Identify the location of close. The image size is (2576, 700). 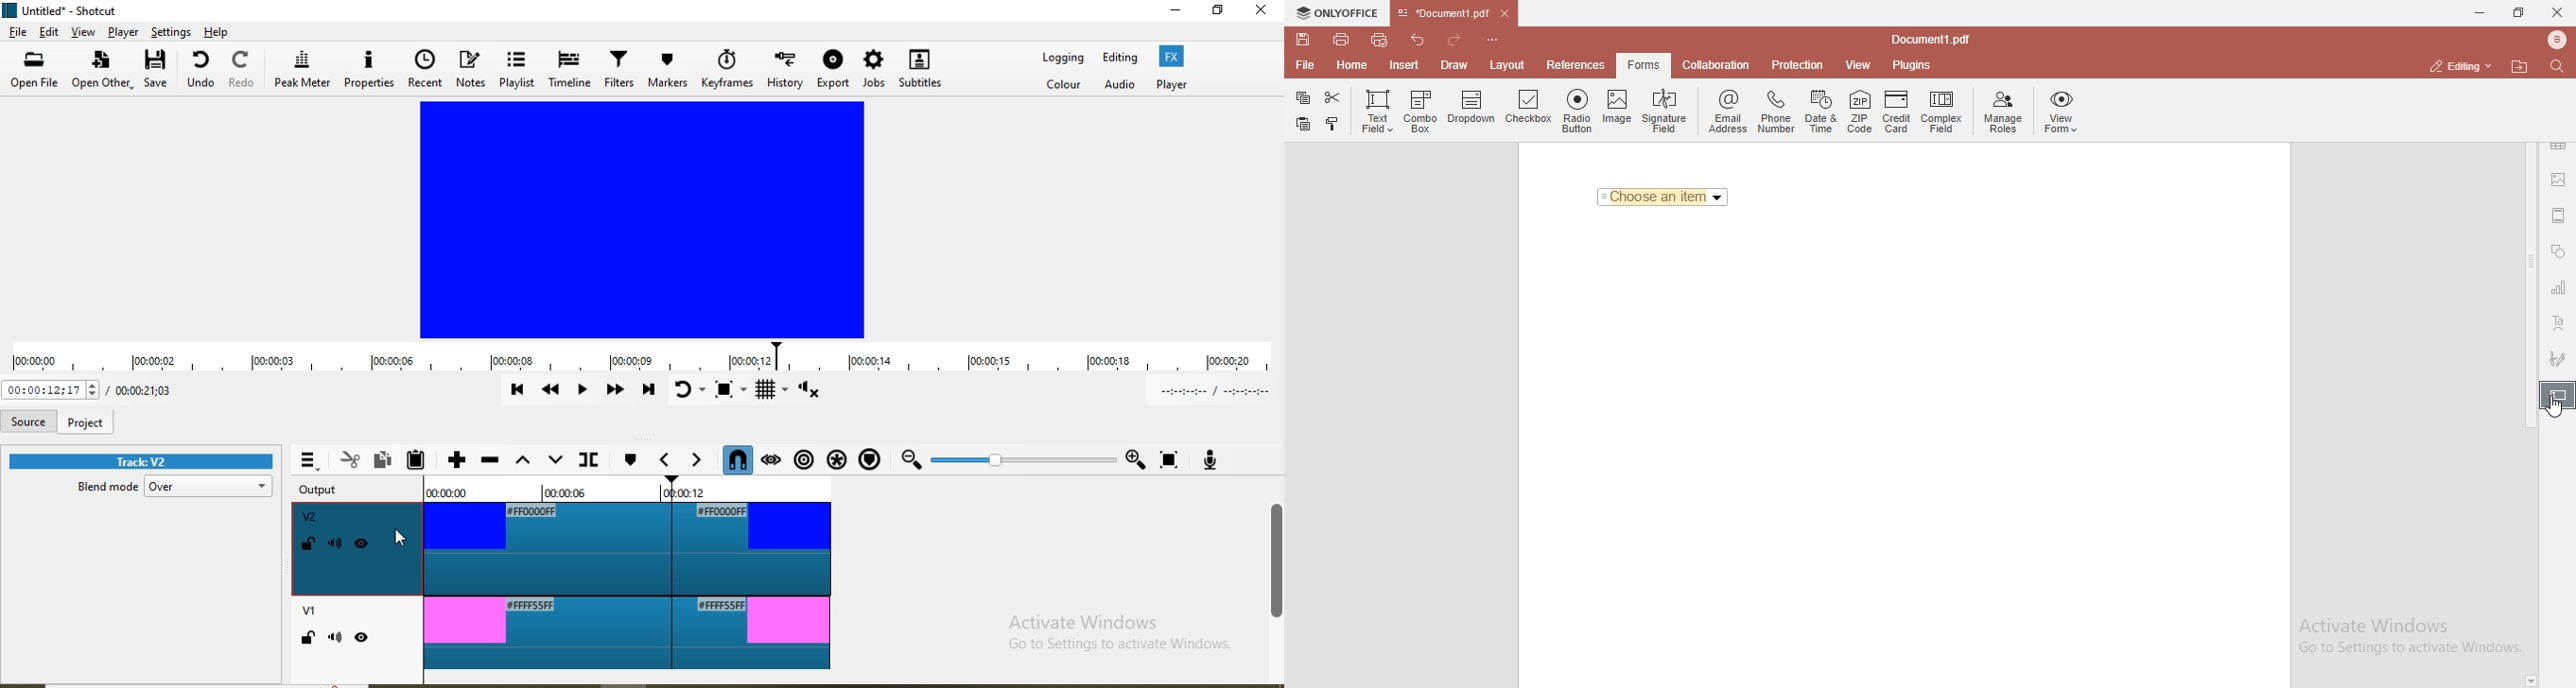
(2557, 11).